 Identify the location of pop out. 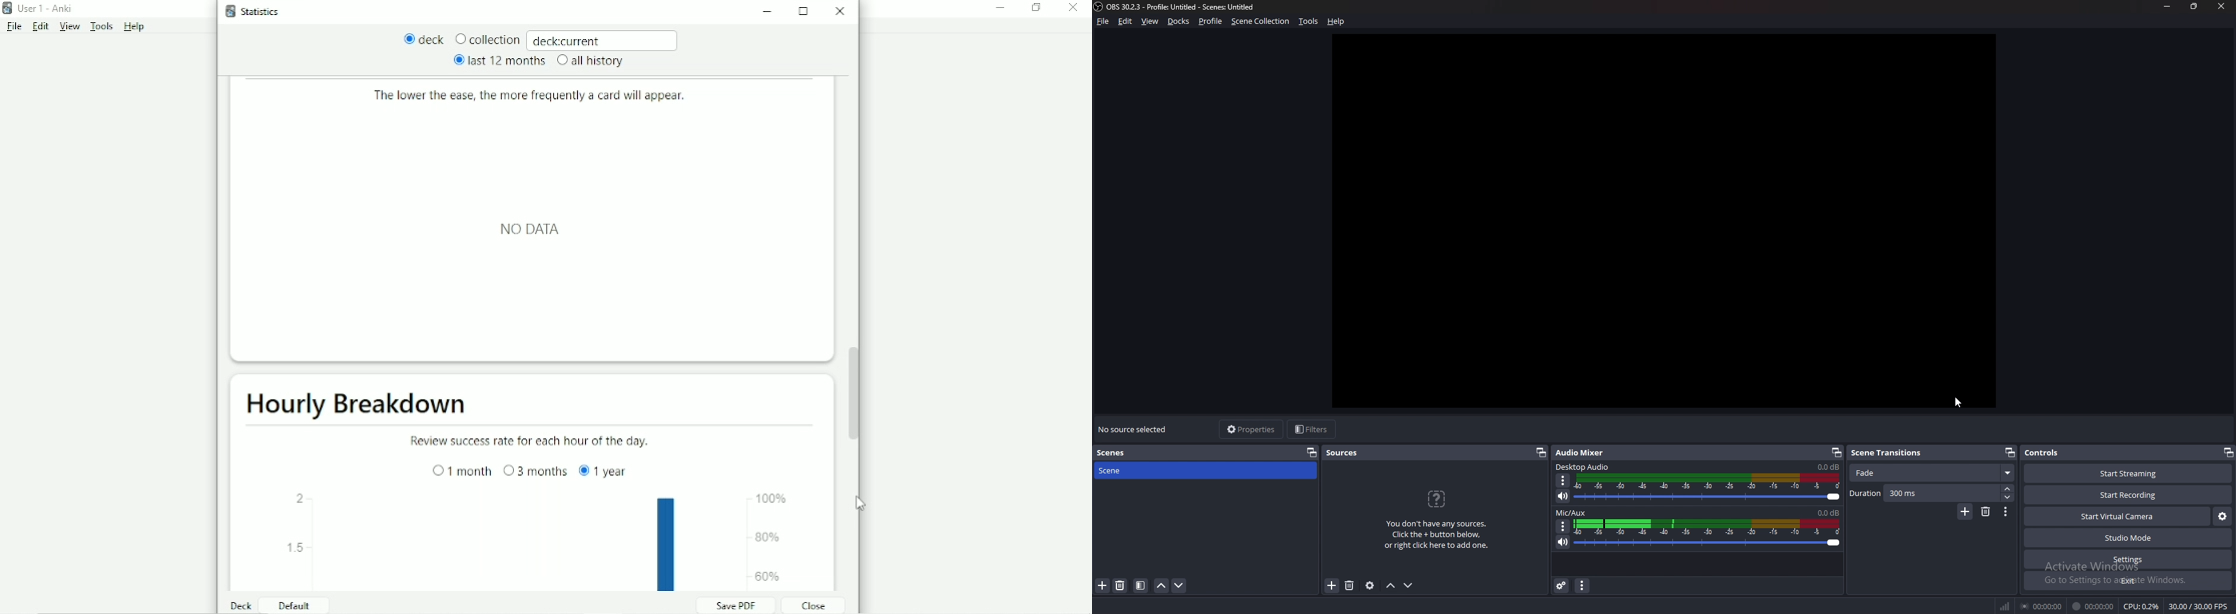
(2228, 452).